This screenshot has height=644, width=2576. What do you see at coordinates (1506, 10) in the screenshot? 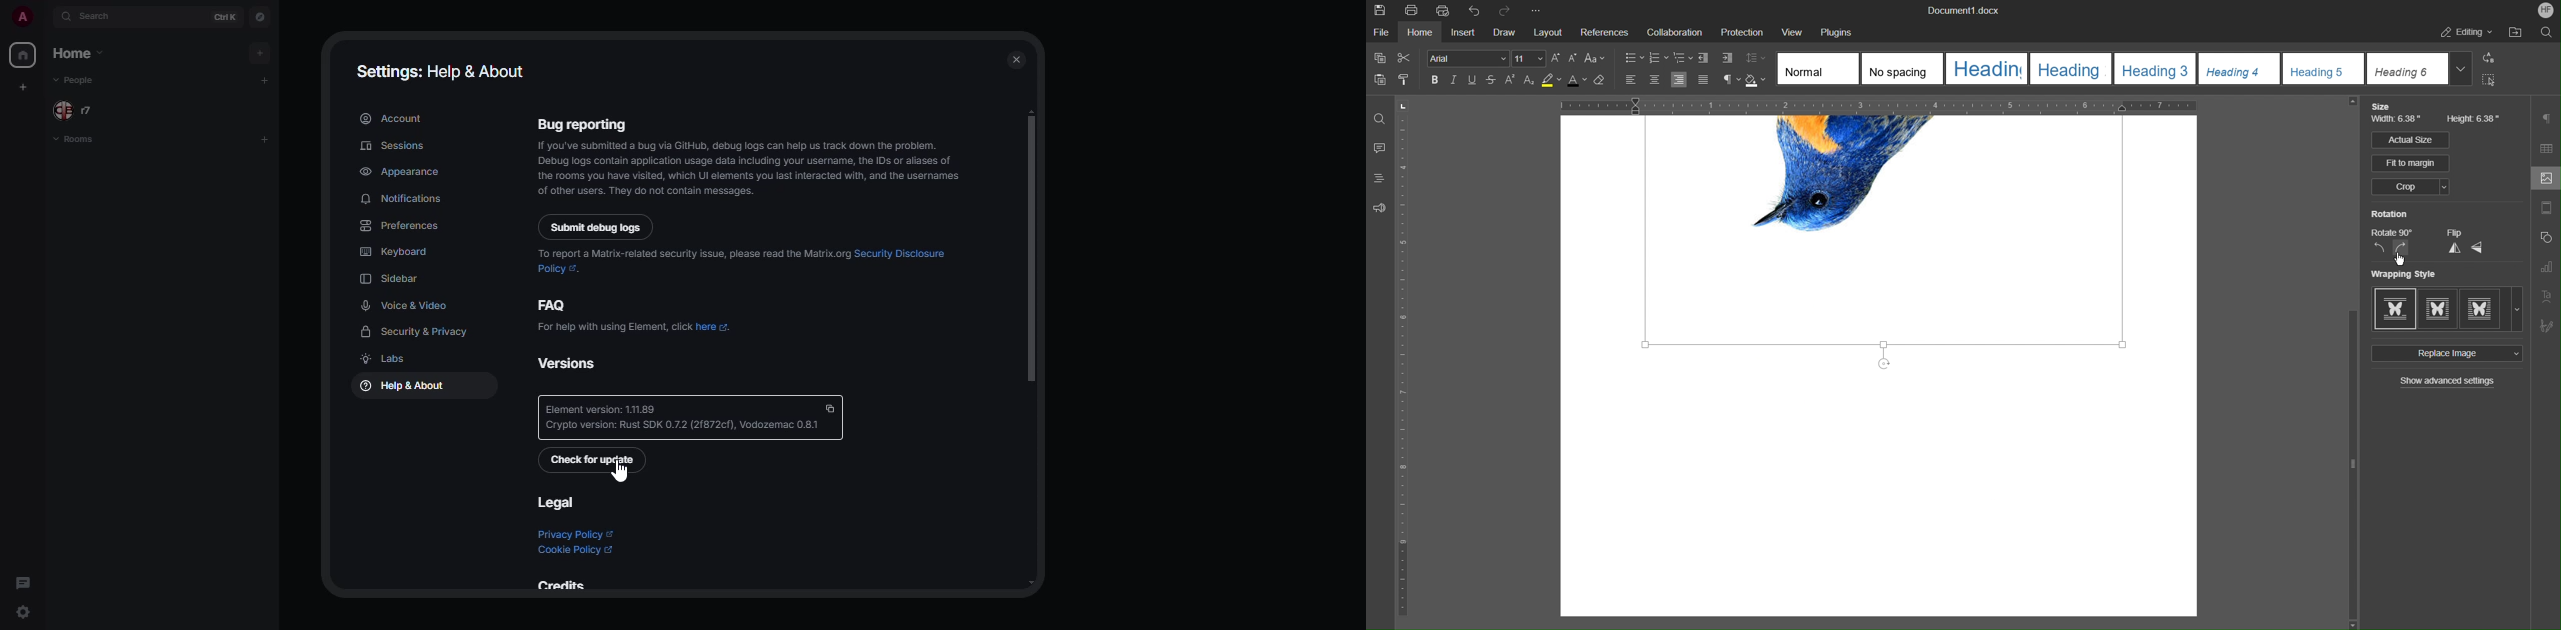
I see `Redo` at bounding box center [1506, 10].